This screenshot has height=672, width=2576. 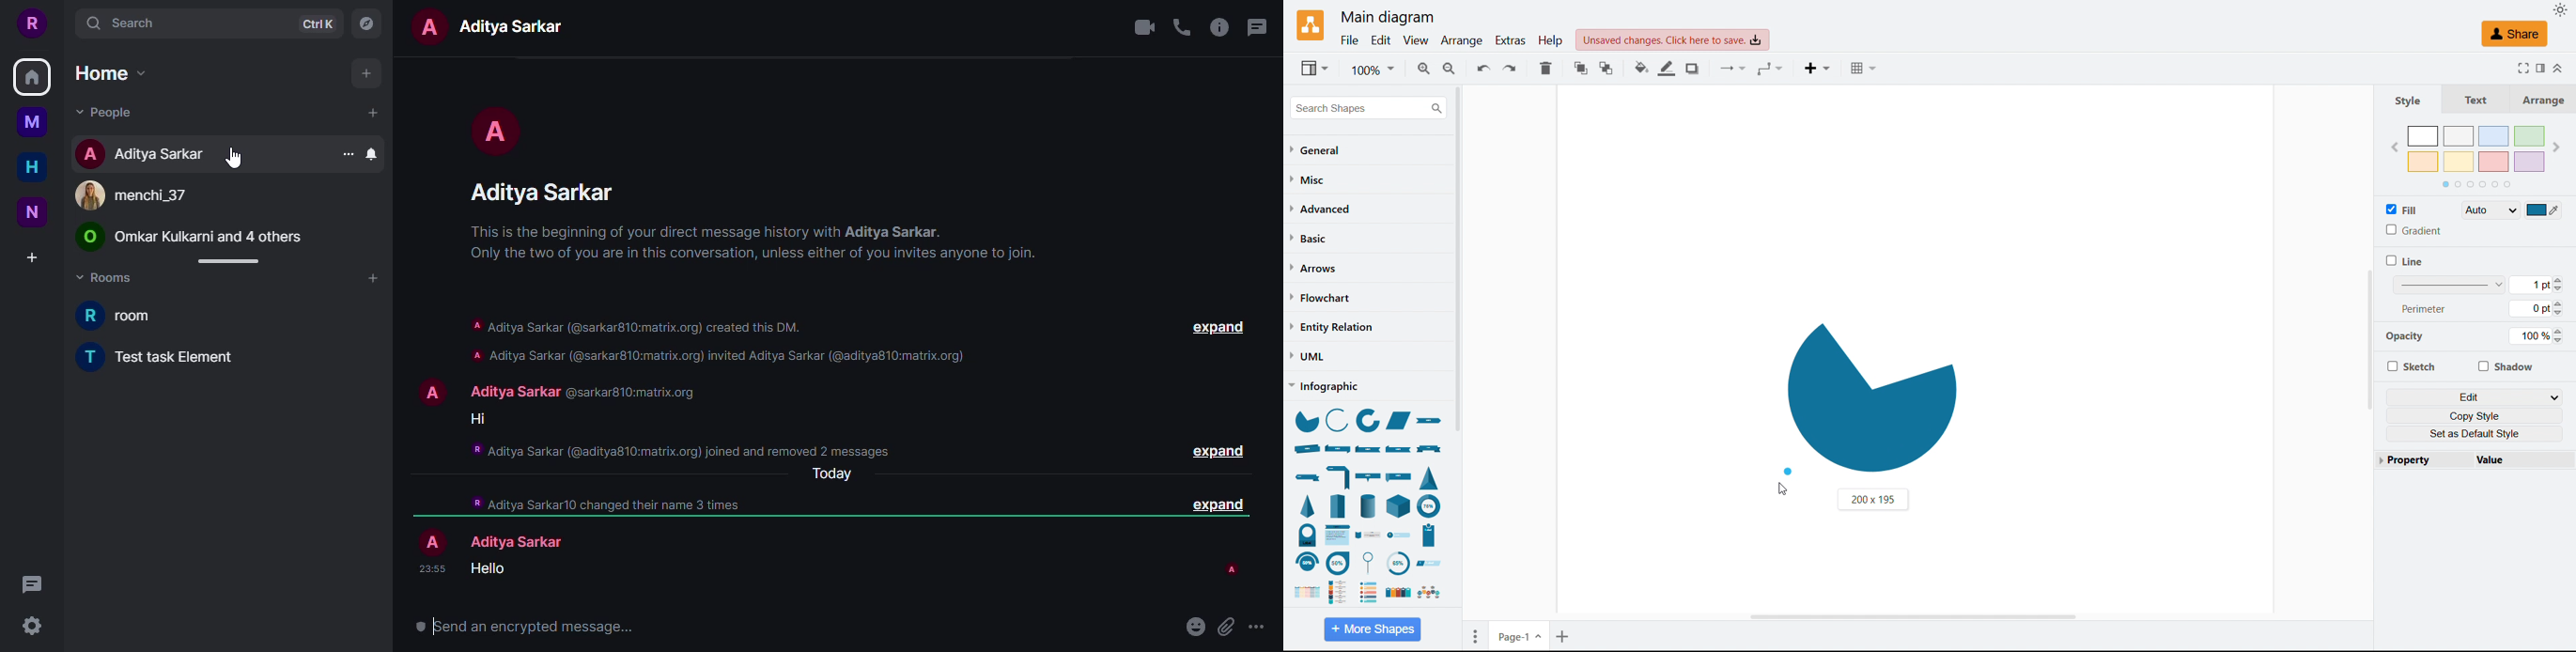 What do you see at coordinates (2540, 67) in the screenshot?
I see `Format ` at bounding box center [2540, 67].